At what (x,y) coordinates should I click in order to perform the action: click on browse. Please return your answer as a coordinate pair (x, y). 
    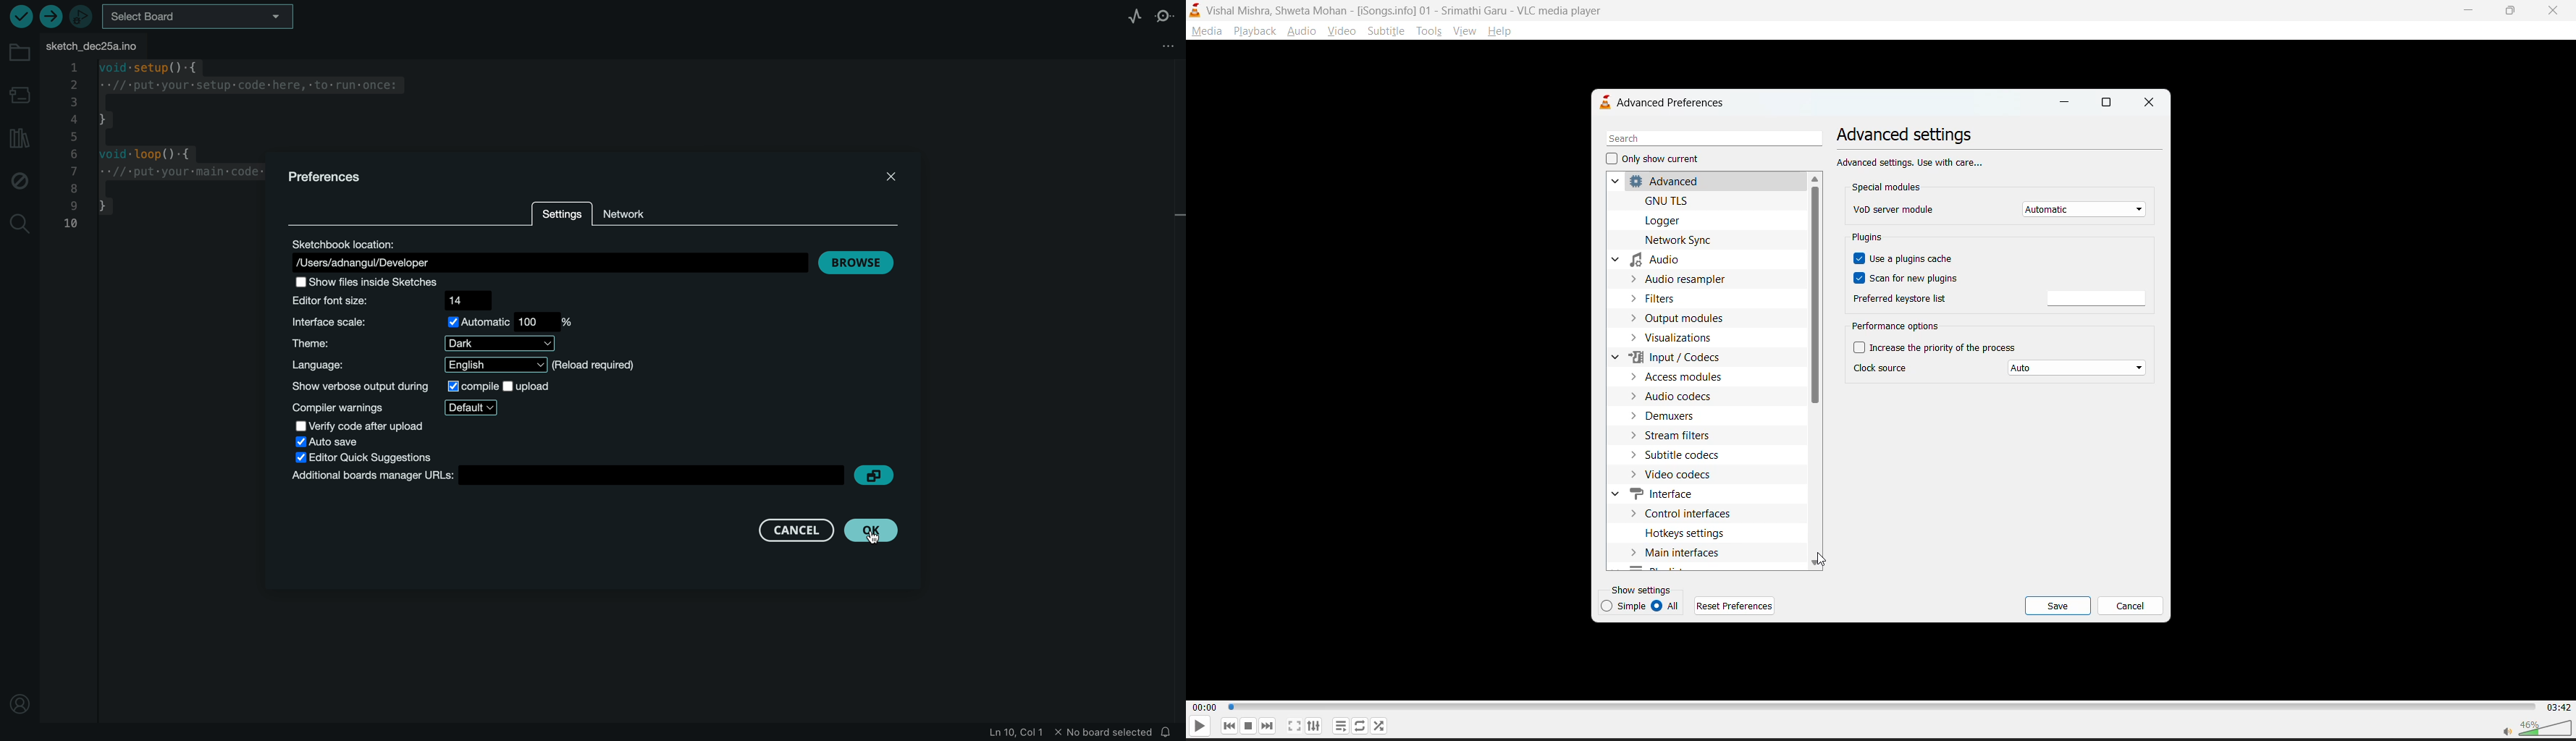
    Looking at the image, I should click on (857, 264).